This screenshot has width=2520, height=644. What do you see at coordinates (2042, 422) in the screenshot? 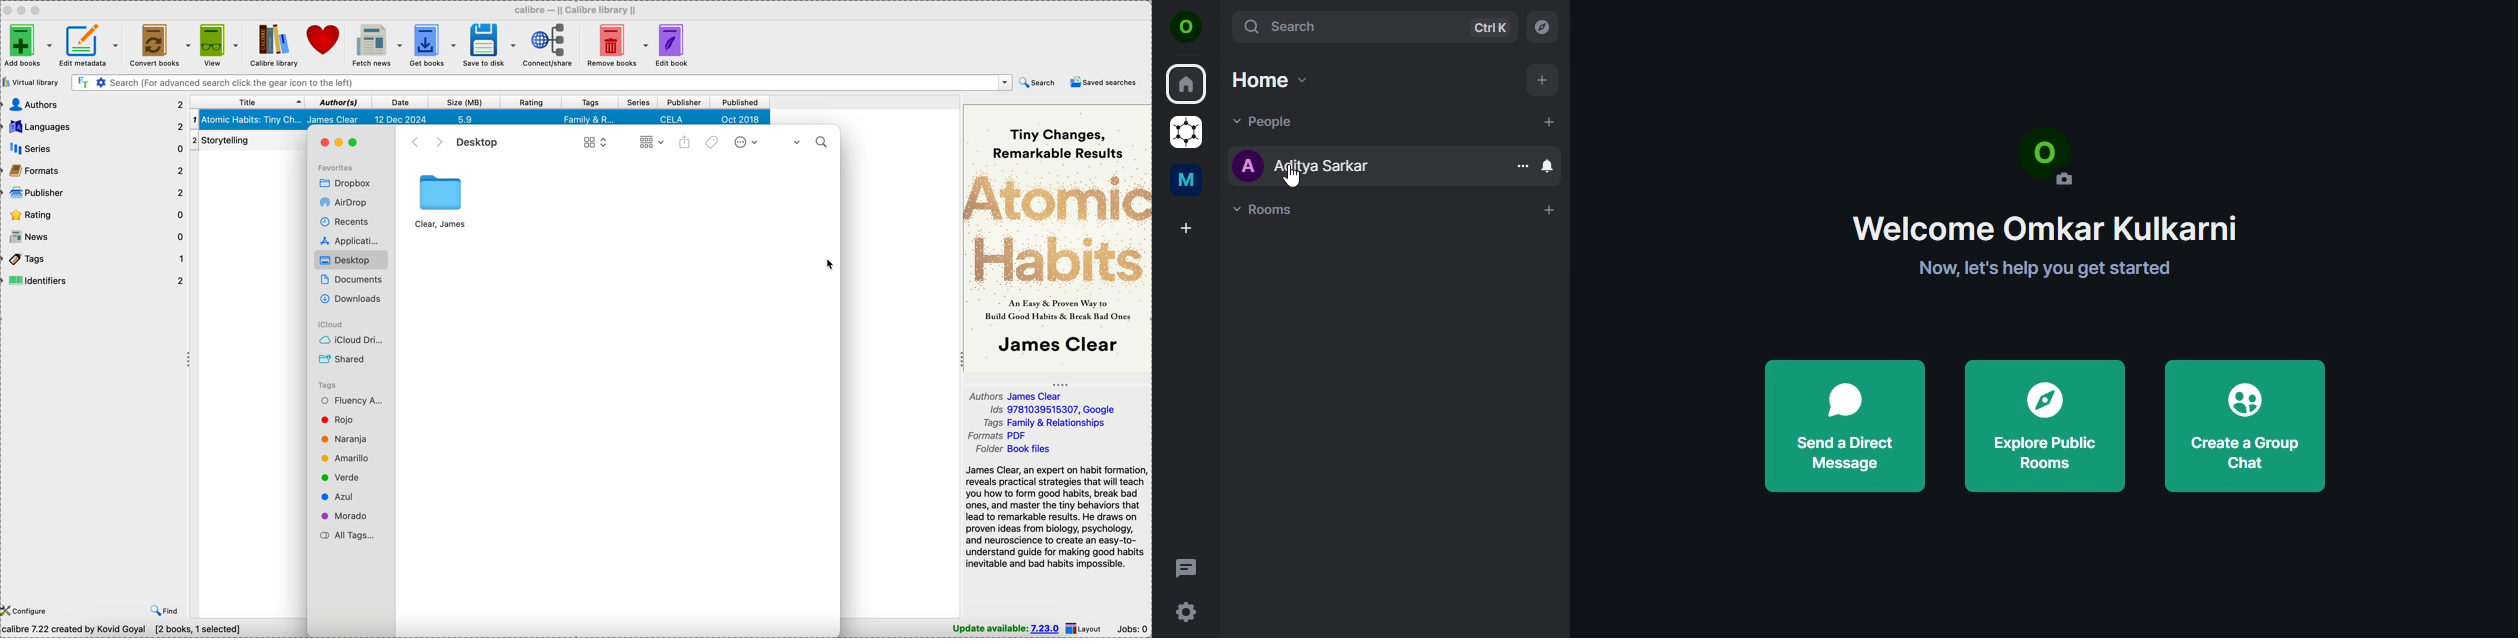
I see `explore public rooms` at bounding box center [2042, 422].